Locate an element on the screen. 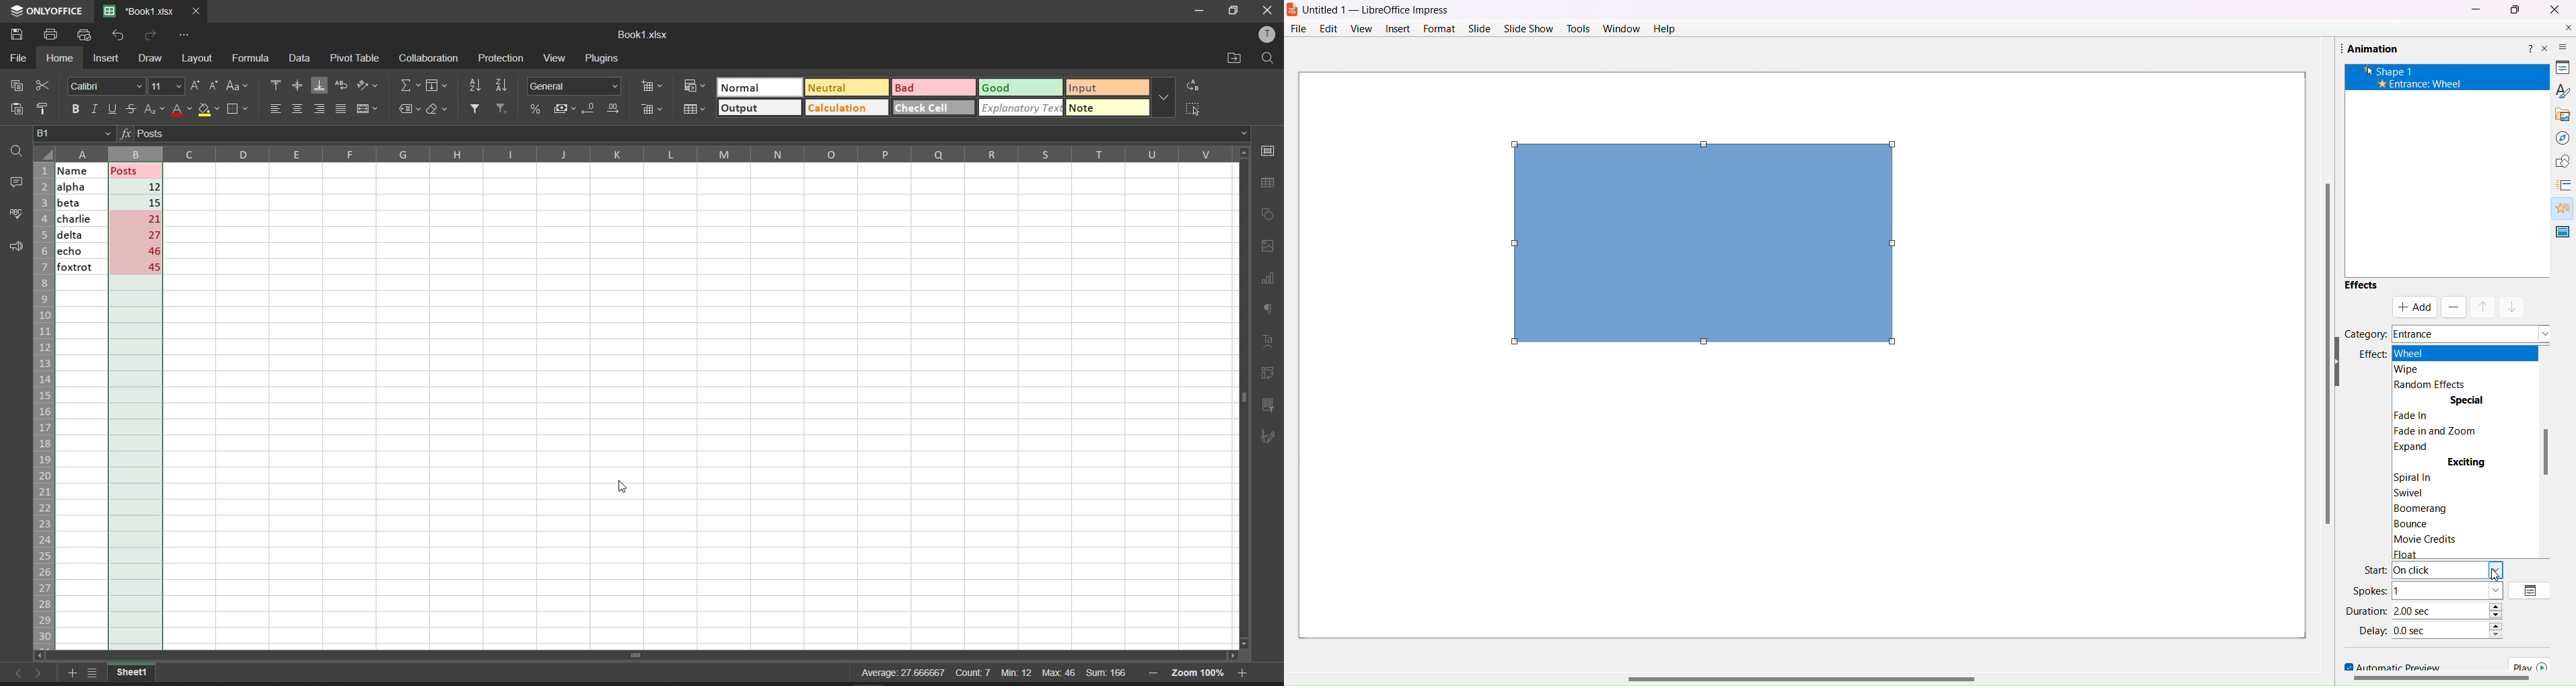 This screenshot has width=2576, height=700. Styles is located at coordinates (2558, 89).